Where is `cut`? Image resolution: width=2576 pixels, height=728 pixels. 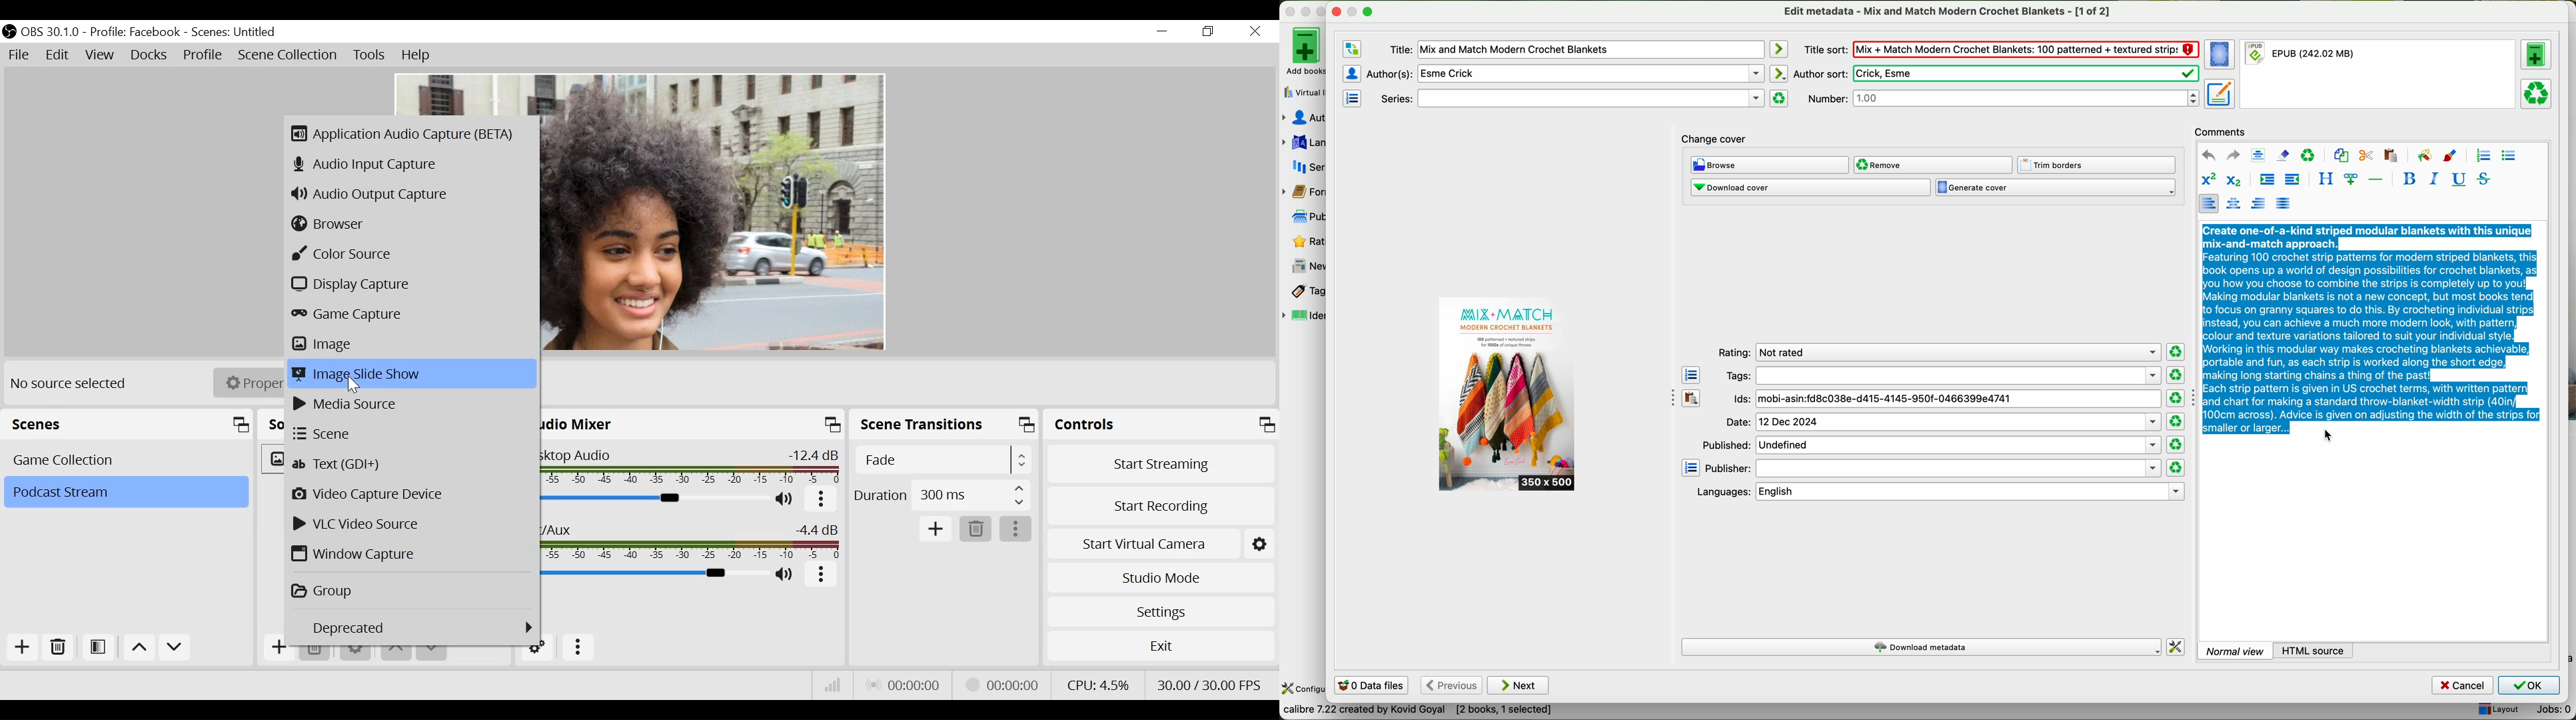 cut is located at coordinates (2367, 156).